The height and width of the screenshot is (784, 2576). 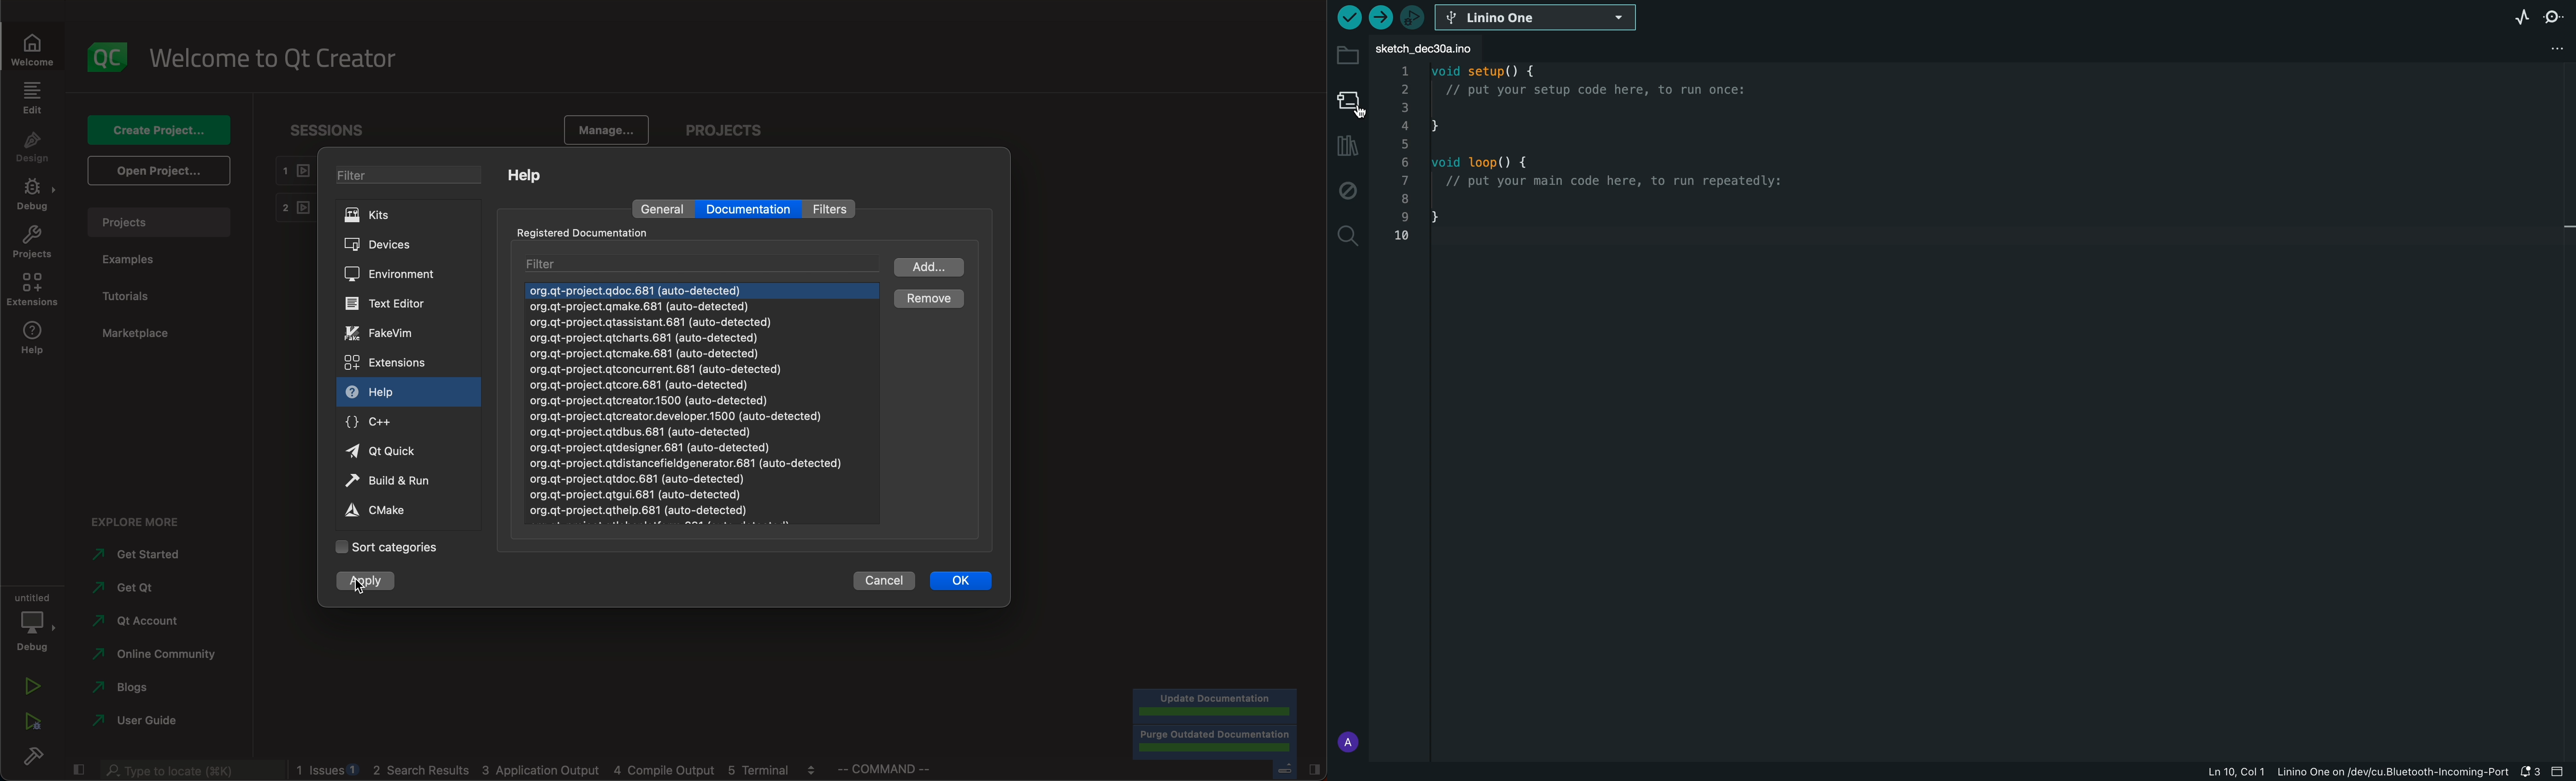 I want to click on projects, so click(x=32, y=241).